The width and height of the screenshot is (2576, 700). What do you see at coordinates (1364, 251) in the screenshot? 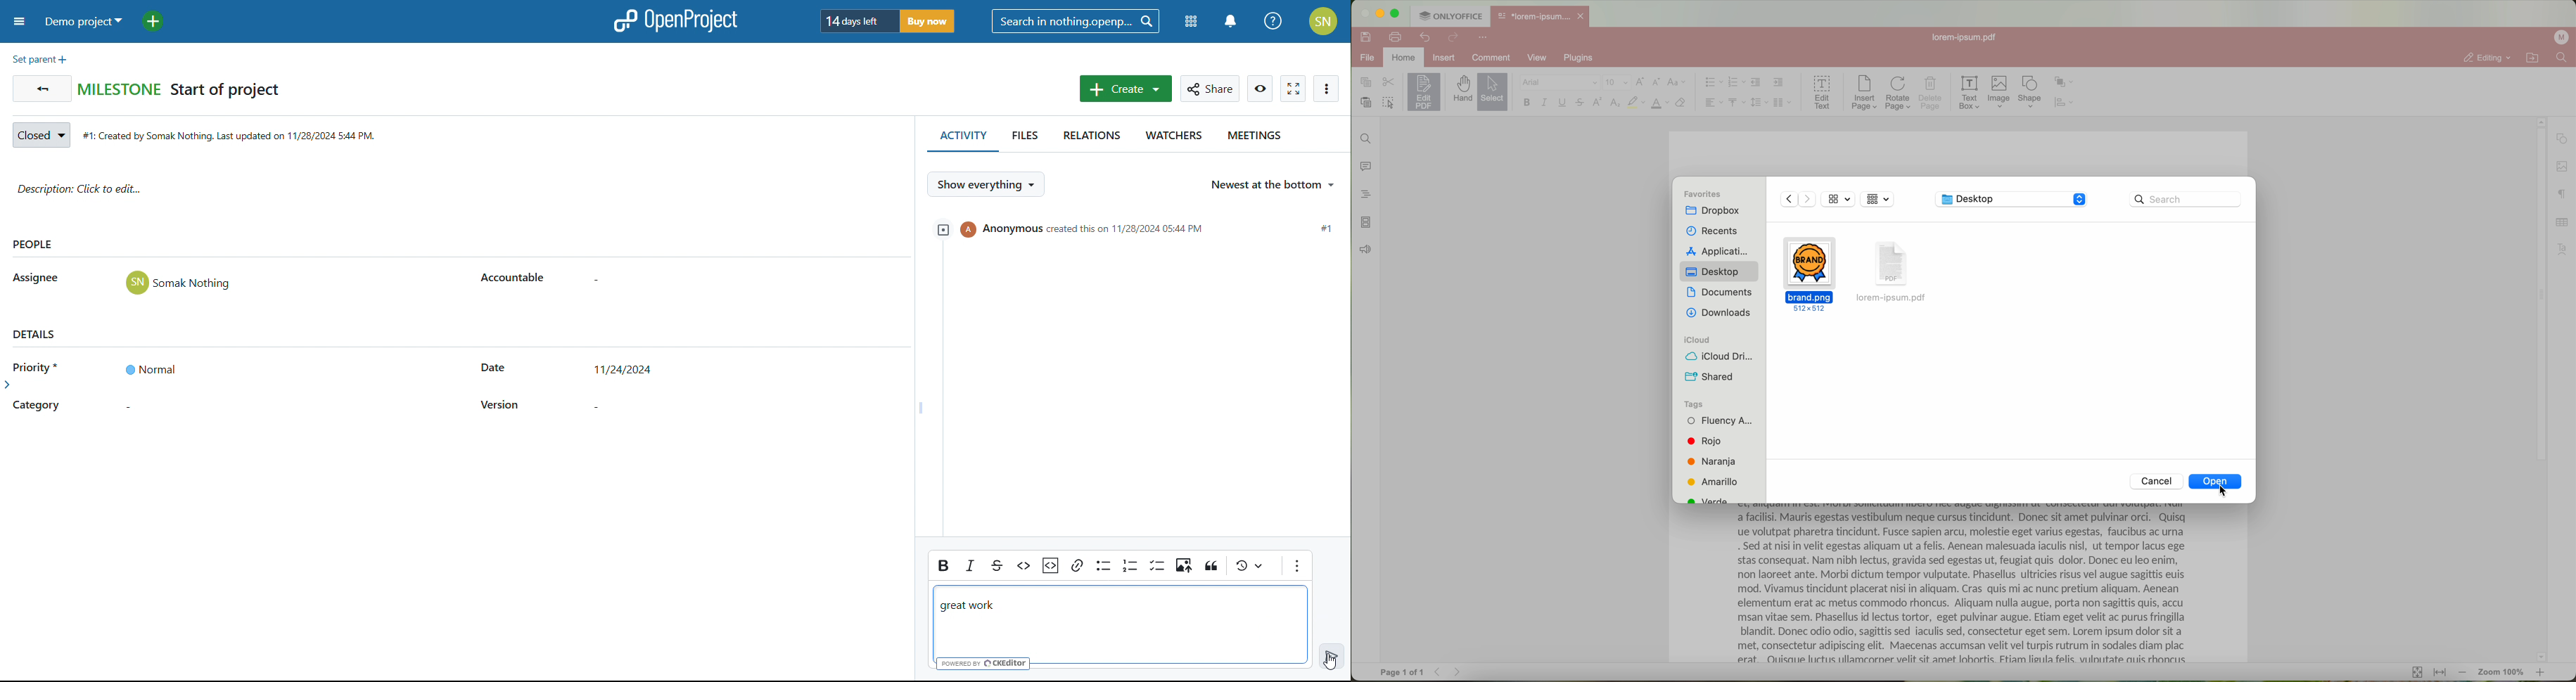
I see `feedback & support` at bounding box center [1364, 251].